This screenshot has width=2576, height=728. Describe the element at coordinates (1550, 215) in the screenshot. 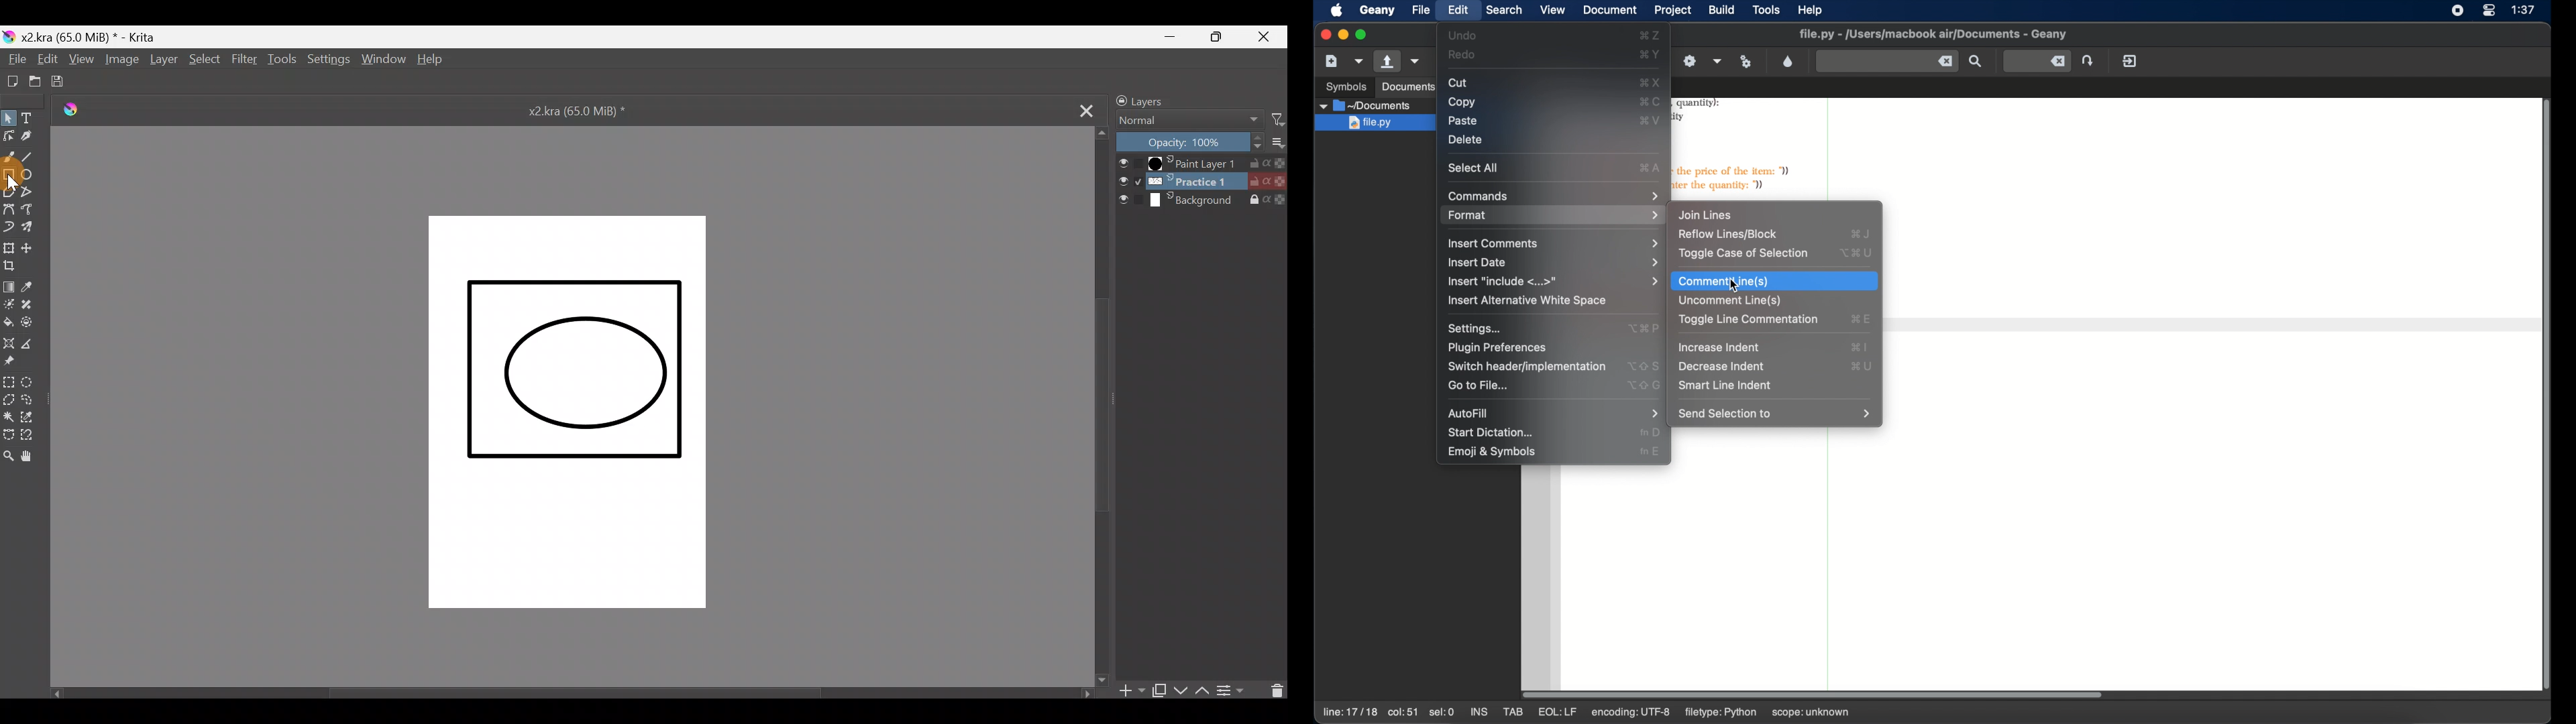

I see `format` at that location.